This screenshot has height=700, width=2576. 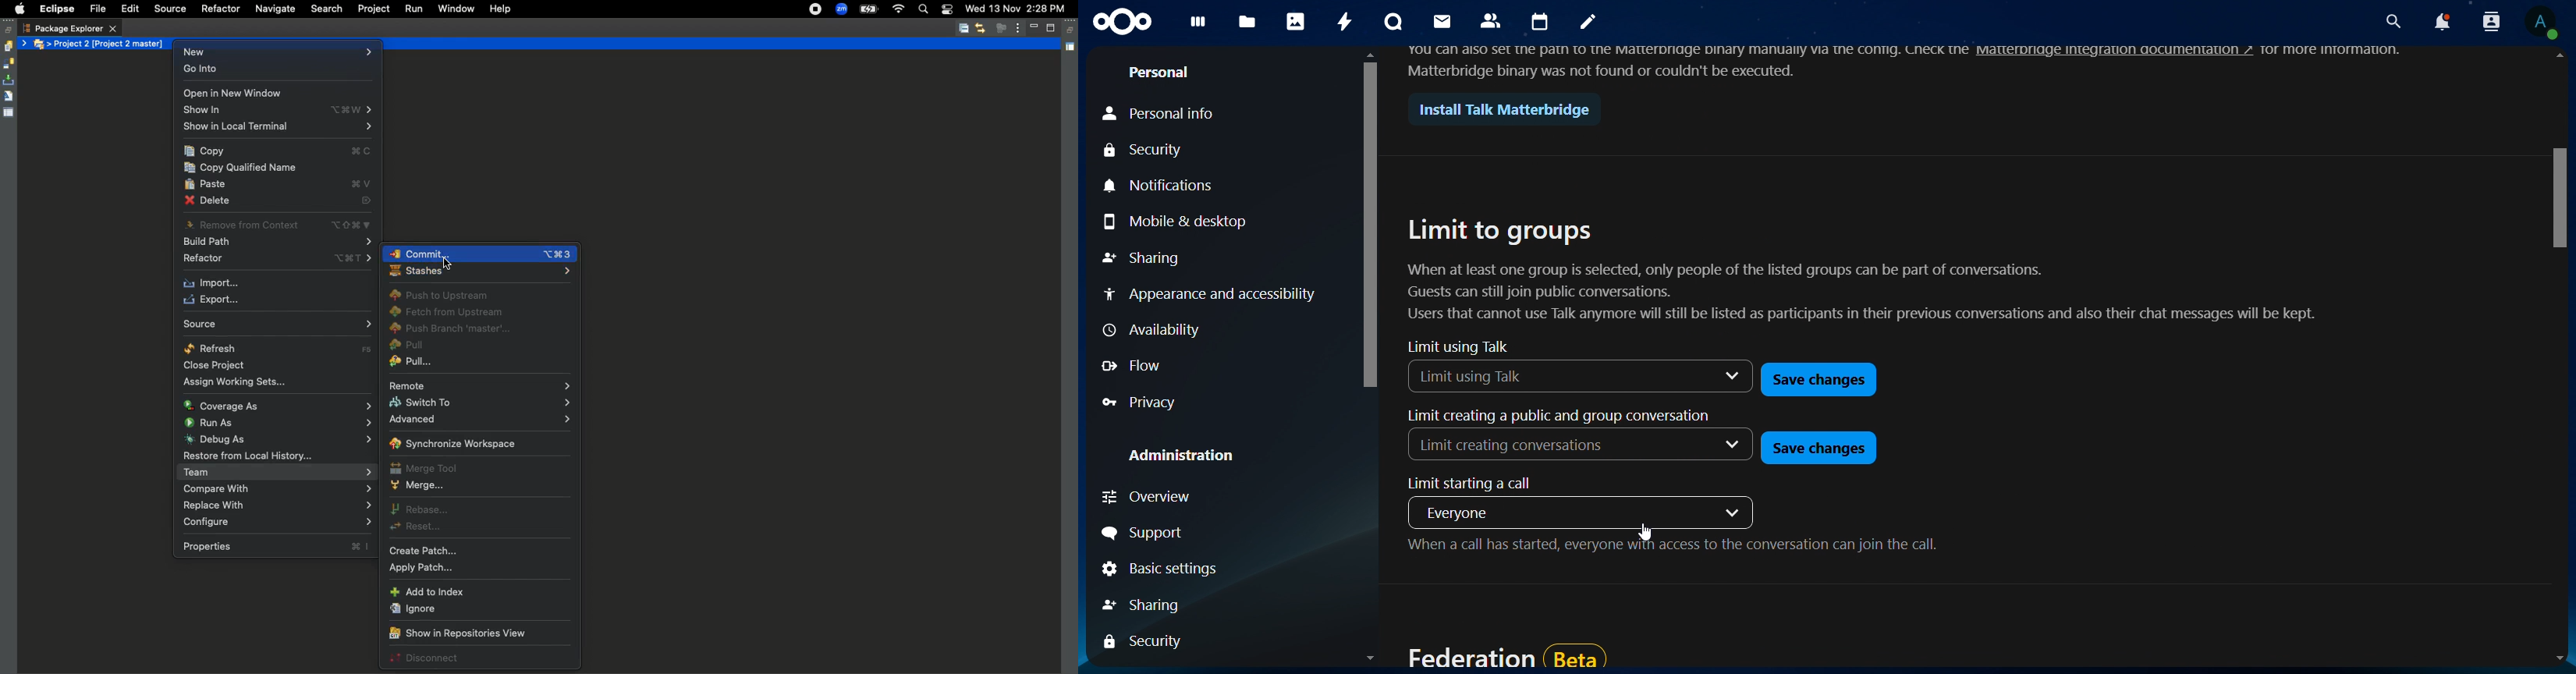 I want to click on cursor, so click(x=1645, y=533).